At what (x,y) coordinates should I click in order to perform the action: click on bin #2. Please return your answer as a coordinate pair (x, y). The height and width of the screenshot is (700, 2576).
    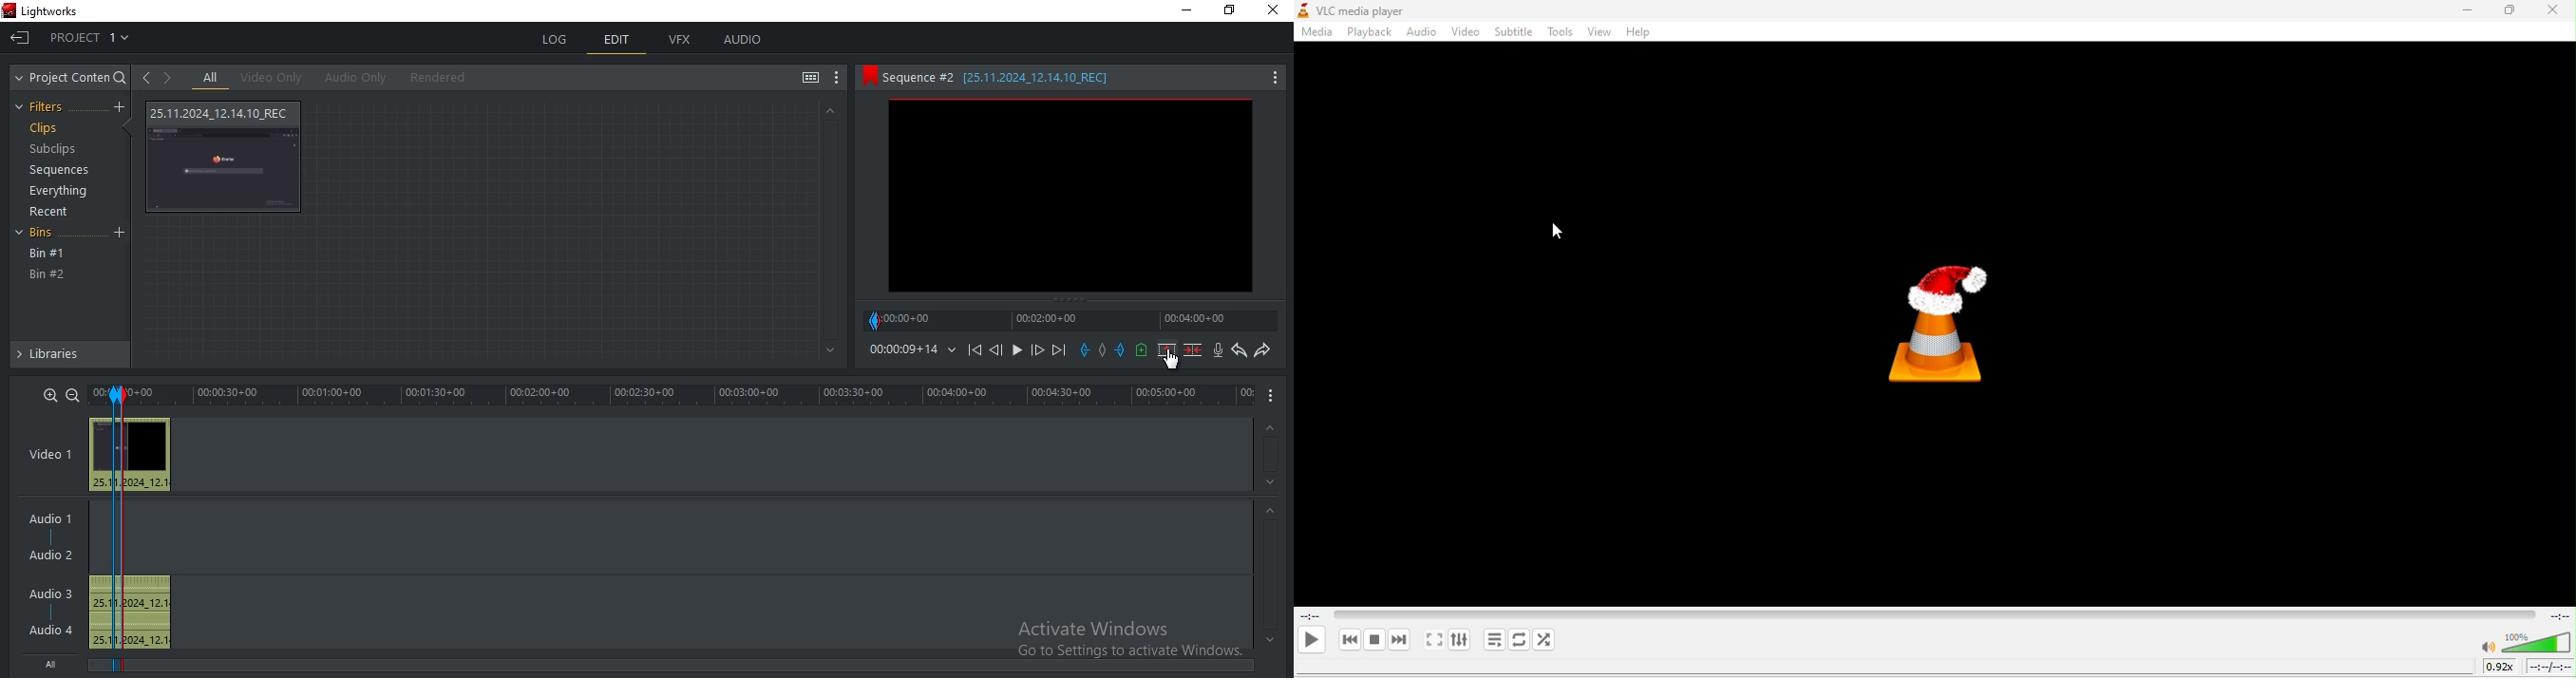
    Looking at the image, I should click on (47, 274).